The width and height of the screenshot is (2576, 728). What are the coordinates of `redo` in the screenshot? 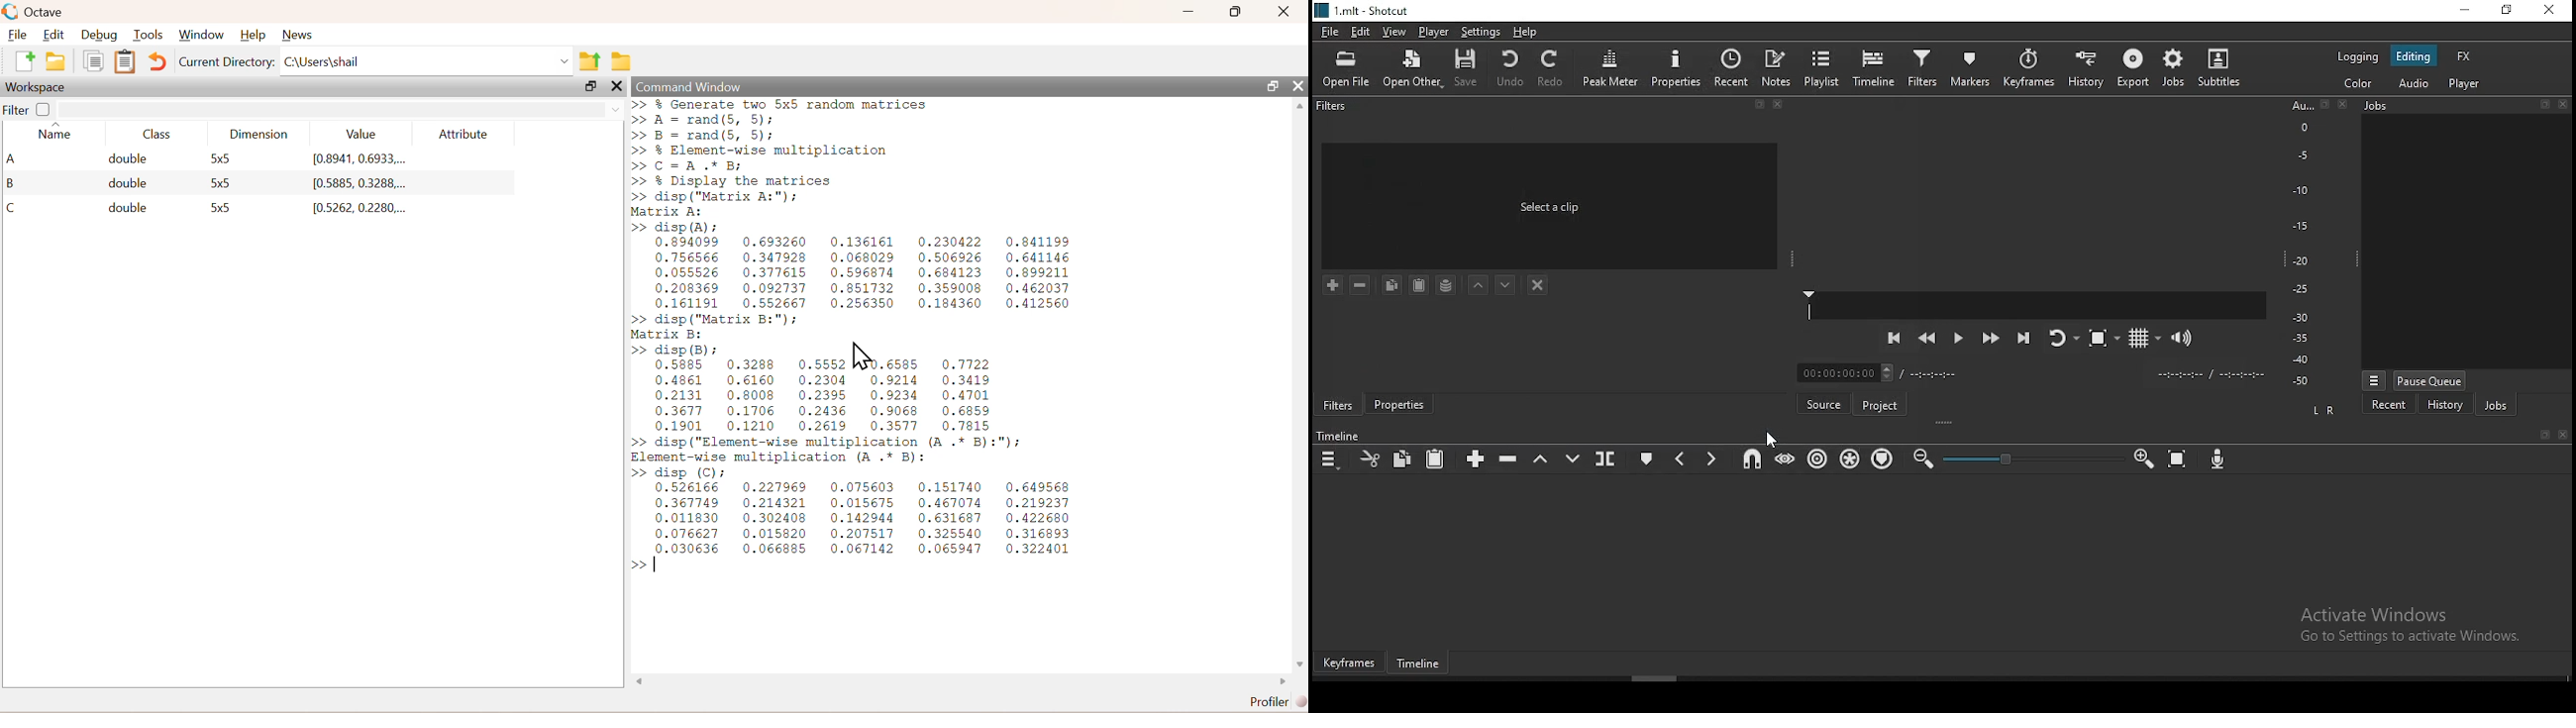 It's located at (1555, 72).